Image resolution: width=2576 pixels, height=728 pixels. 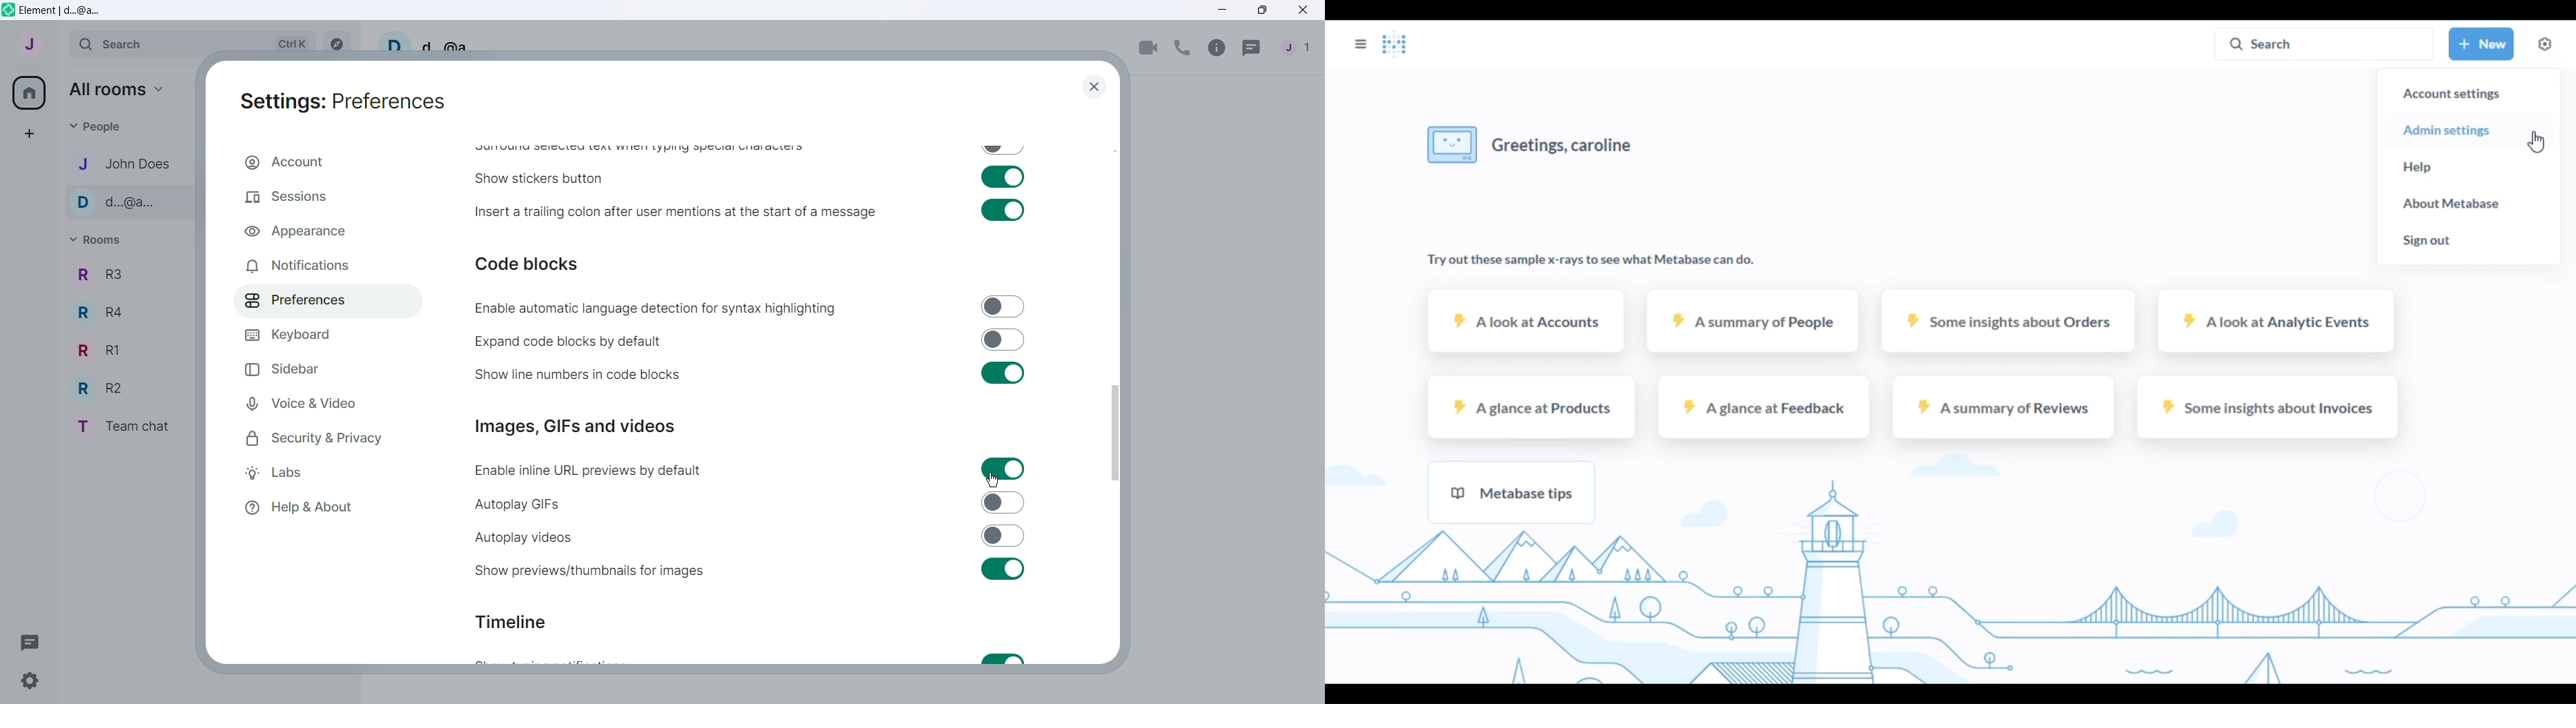 I want to click on Video call, so click(x=1148, y=49).